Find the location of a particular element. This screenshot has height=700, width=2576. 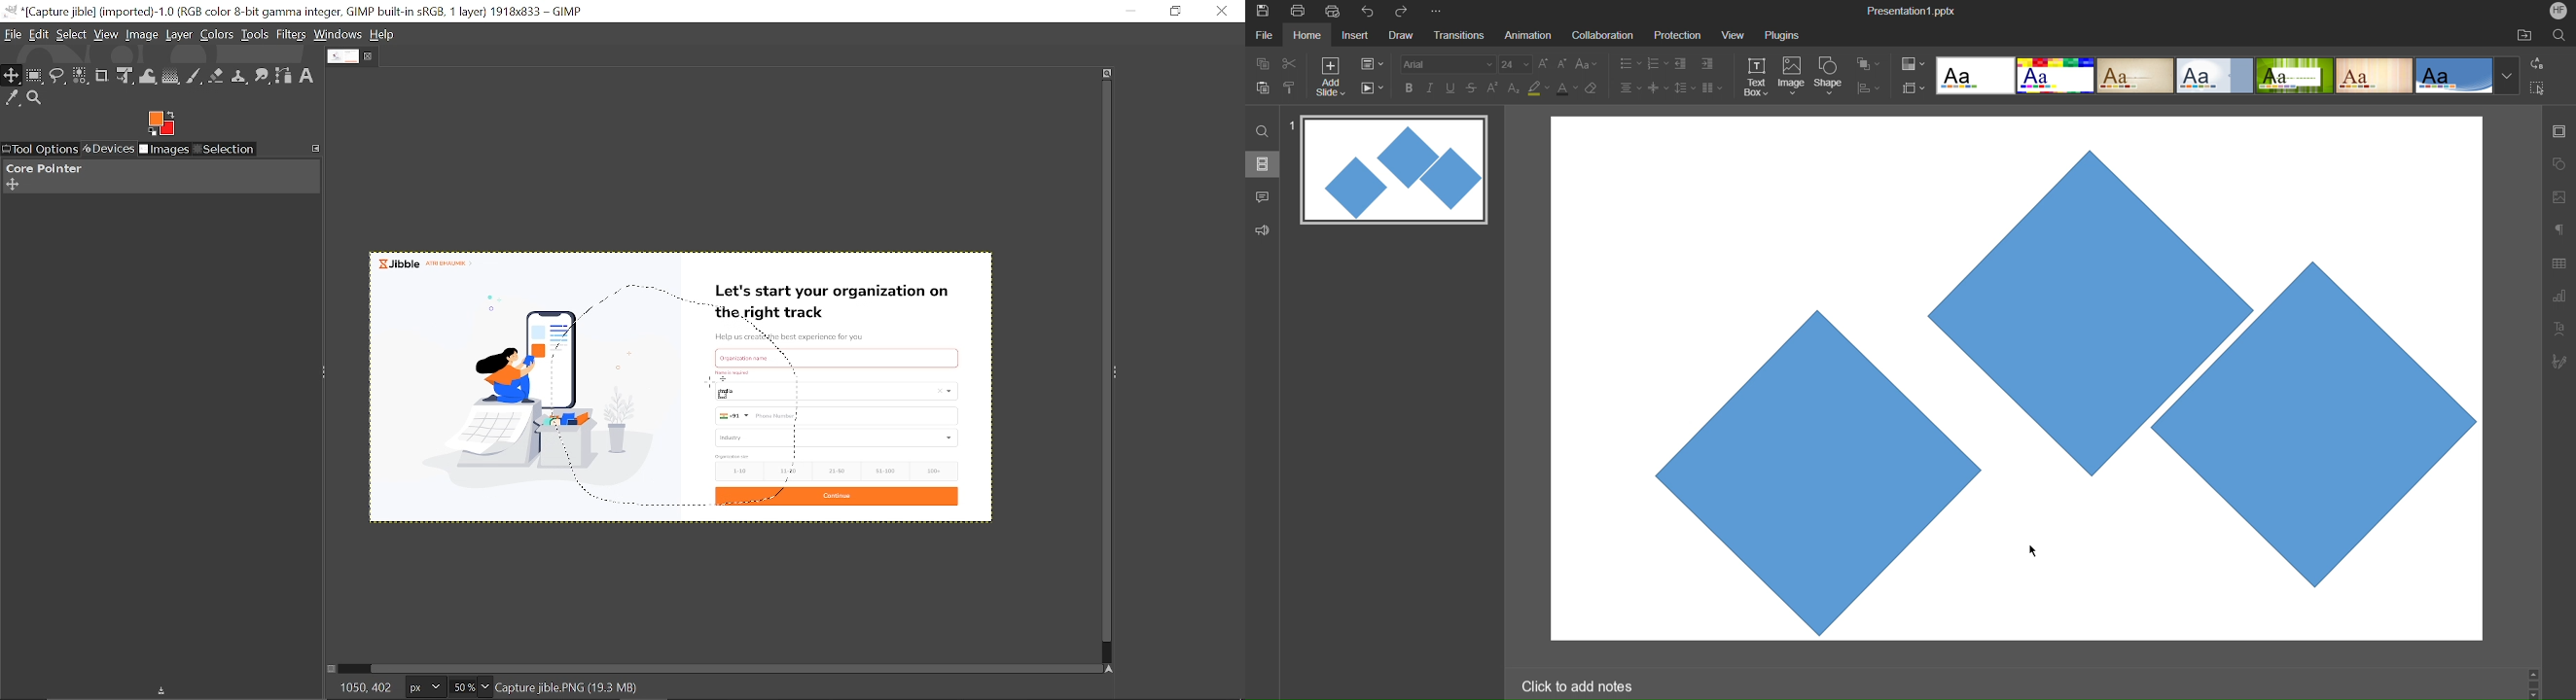

Font Size is located at coordinates (1516, 64).